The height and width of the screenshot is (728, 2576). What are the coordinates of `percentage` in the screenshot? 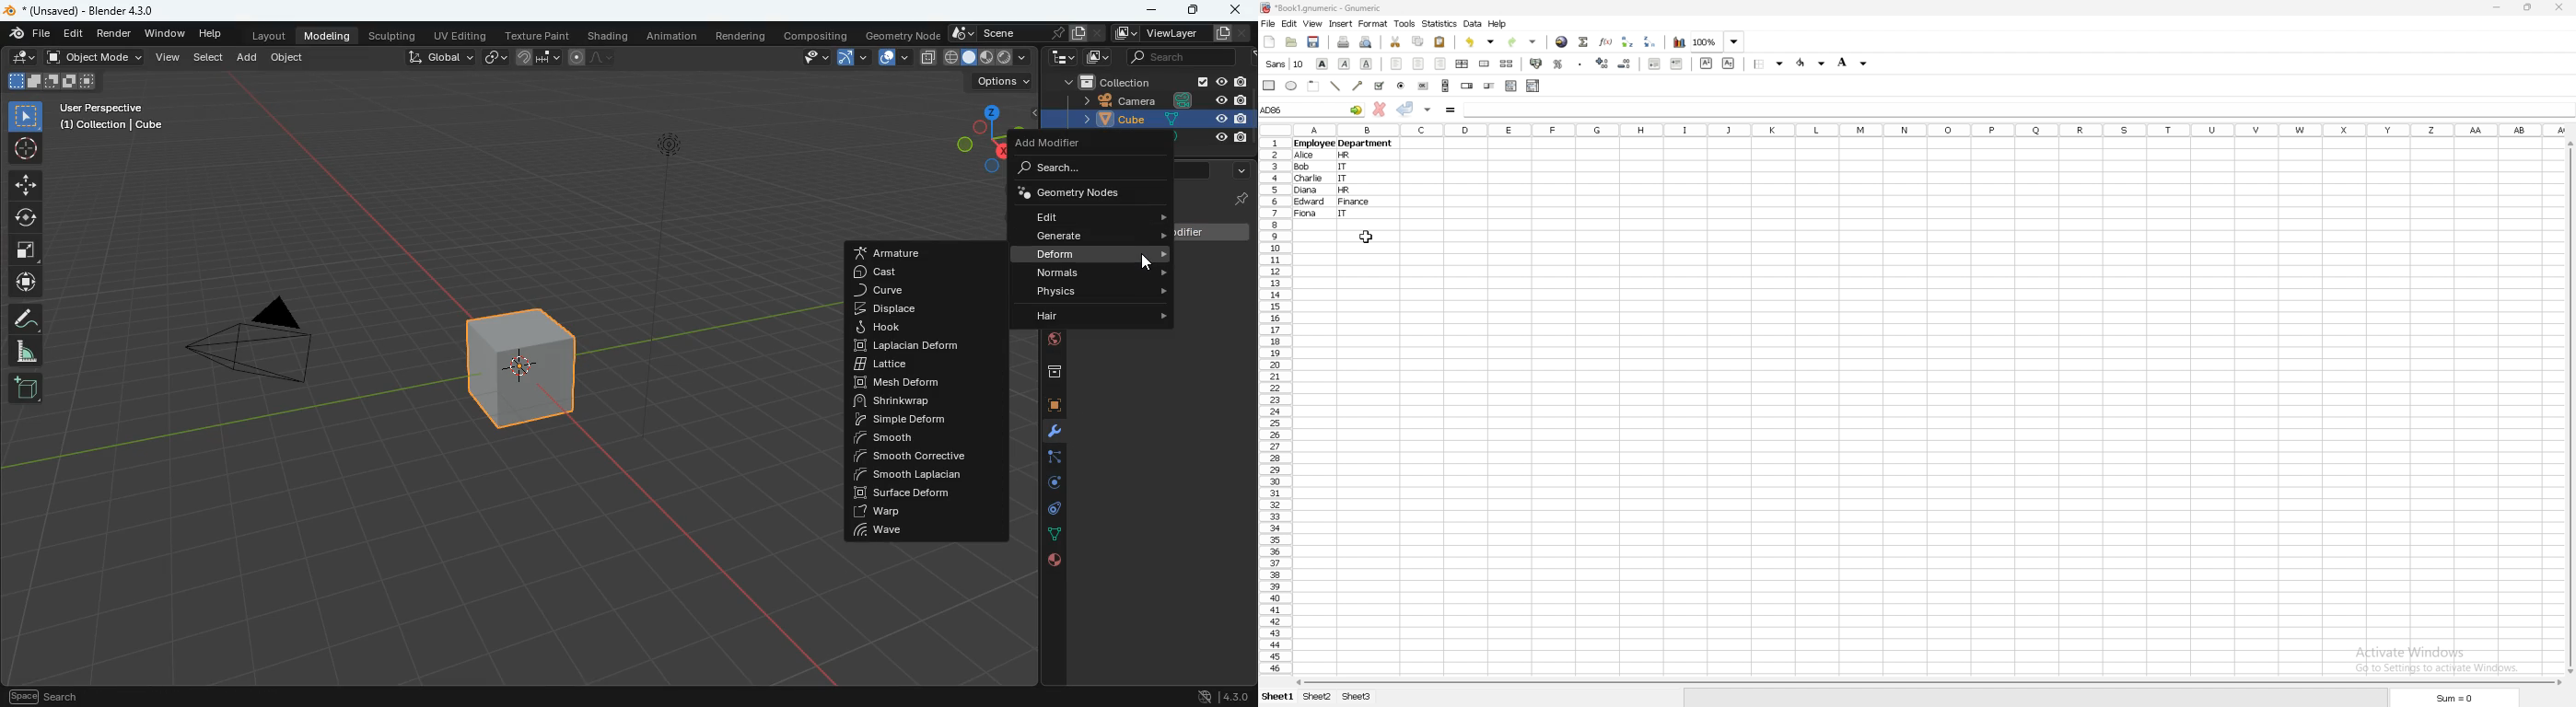 It's located at (1558, 64).